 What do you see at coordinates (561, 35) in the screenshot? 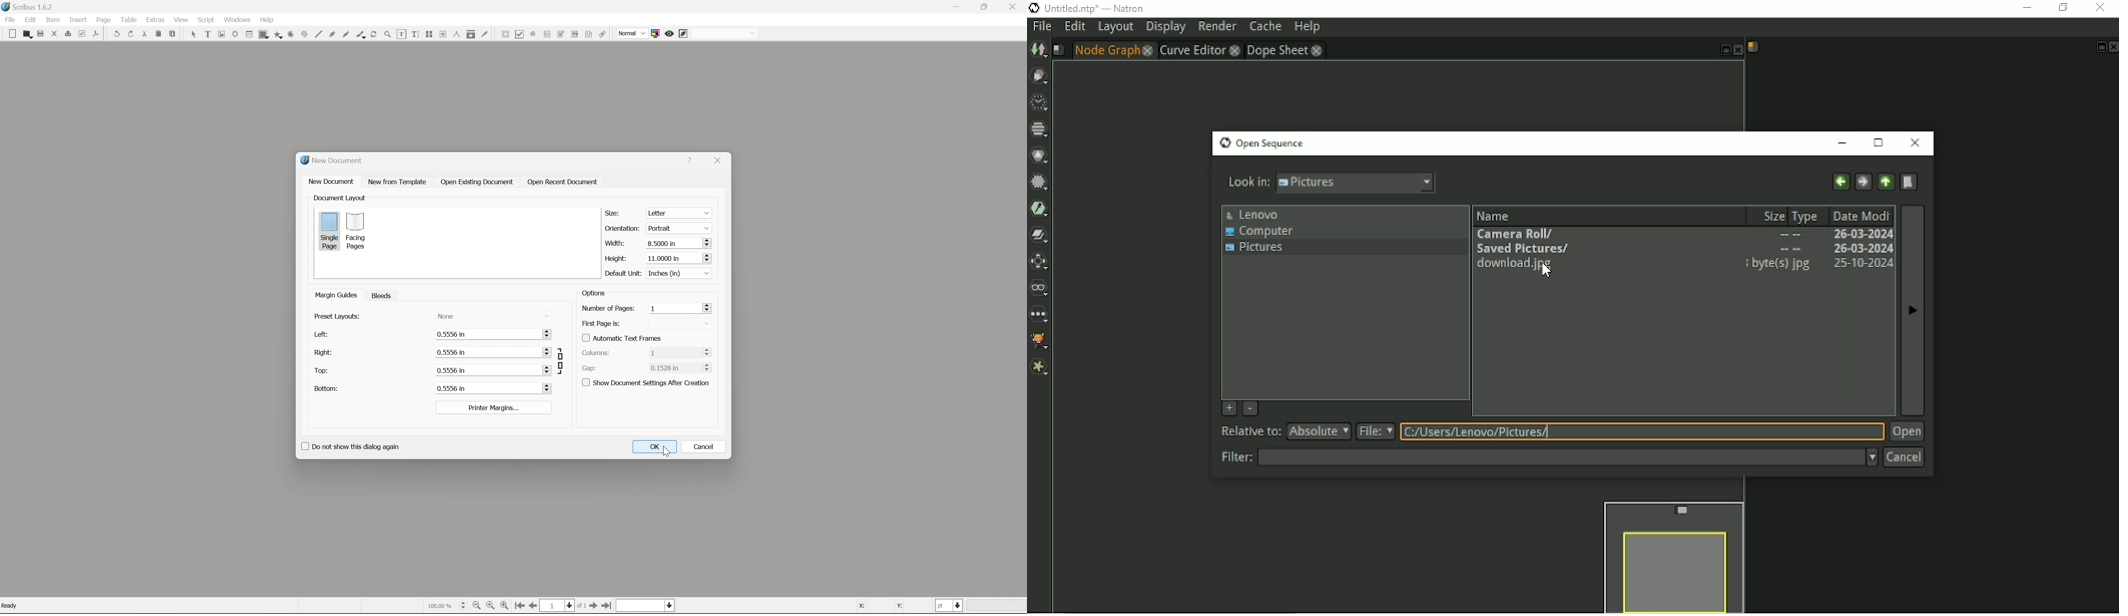
I see `pdf combo box` at bounding box center [561, 35].